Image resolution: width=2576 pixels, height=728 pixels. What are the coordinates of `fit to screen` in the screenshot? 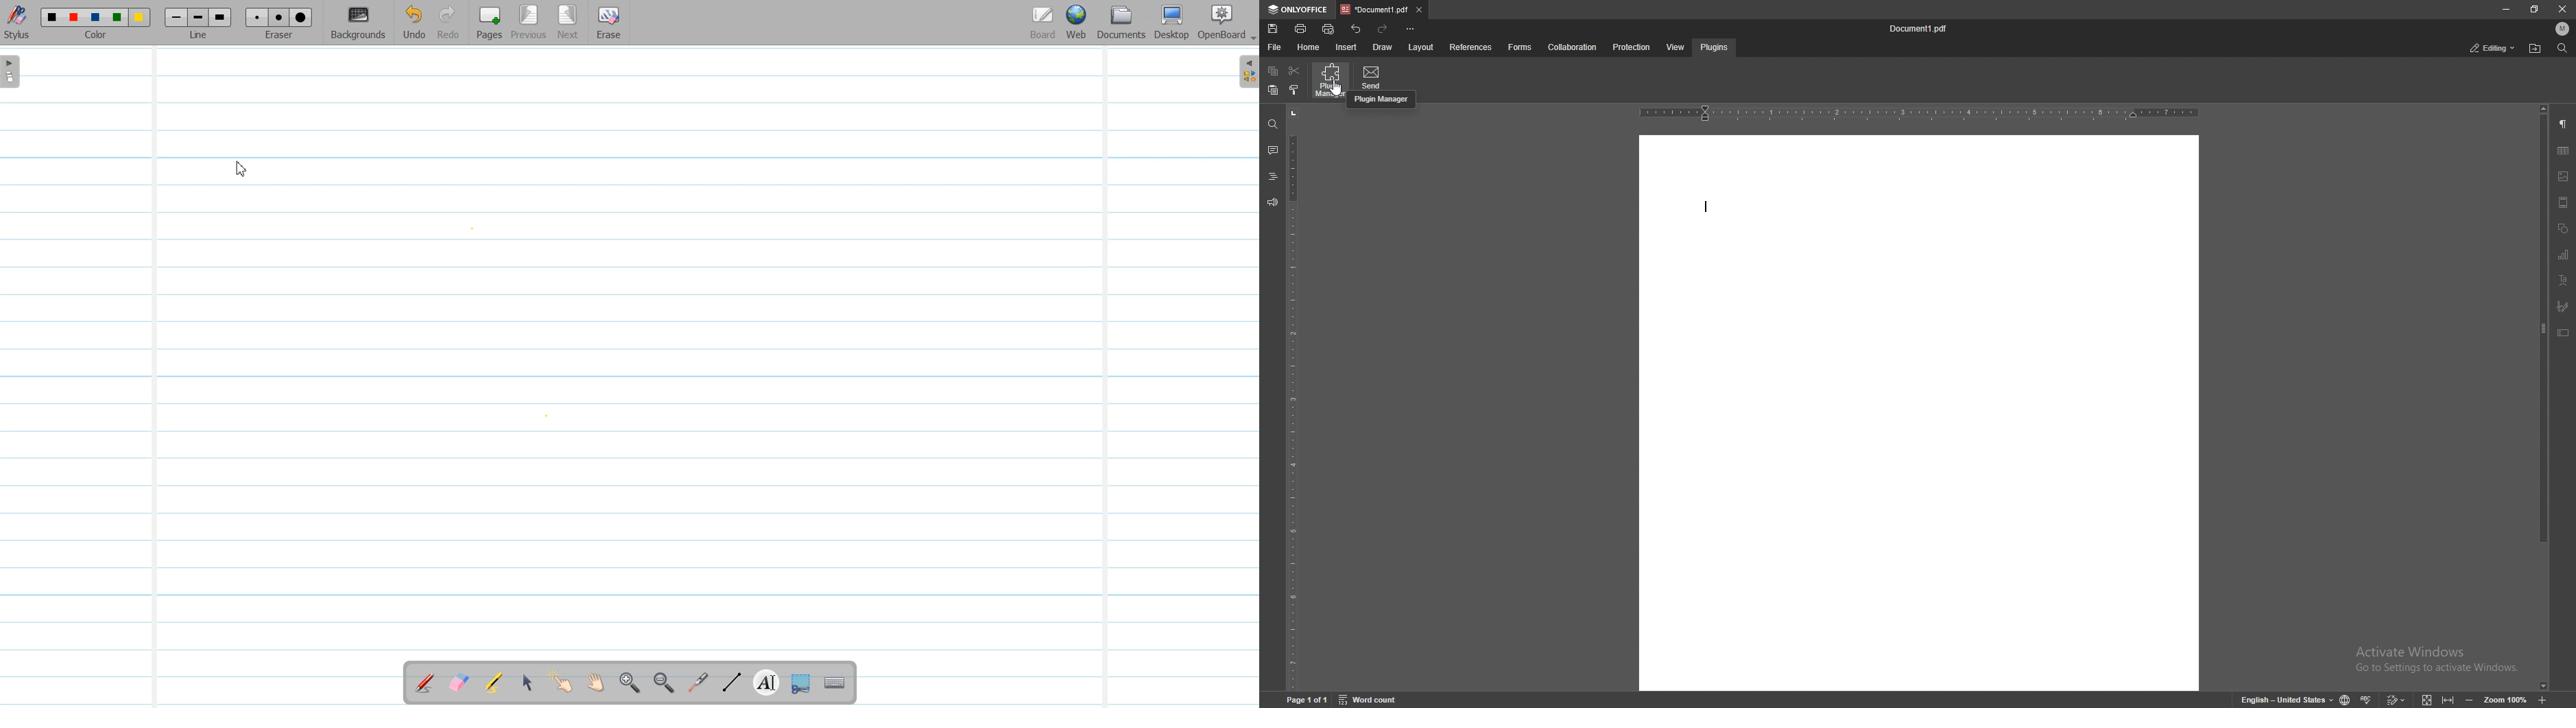 It's located at (2426, 699).